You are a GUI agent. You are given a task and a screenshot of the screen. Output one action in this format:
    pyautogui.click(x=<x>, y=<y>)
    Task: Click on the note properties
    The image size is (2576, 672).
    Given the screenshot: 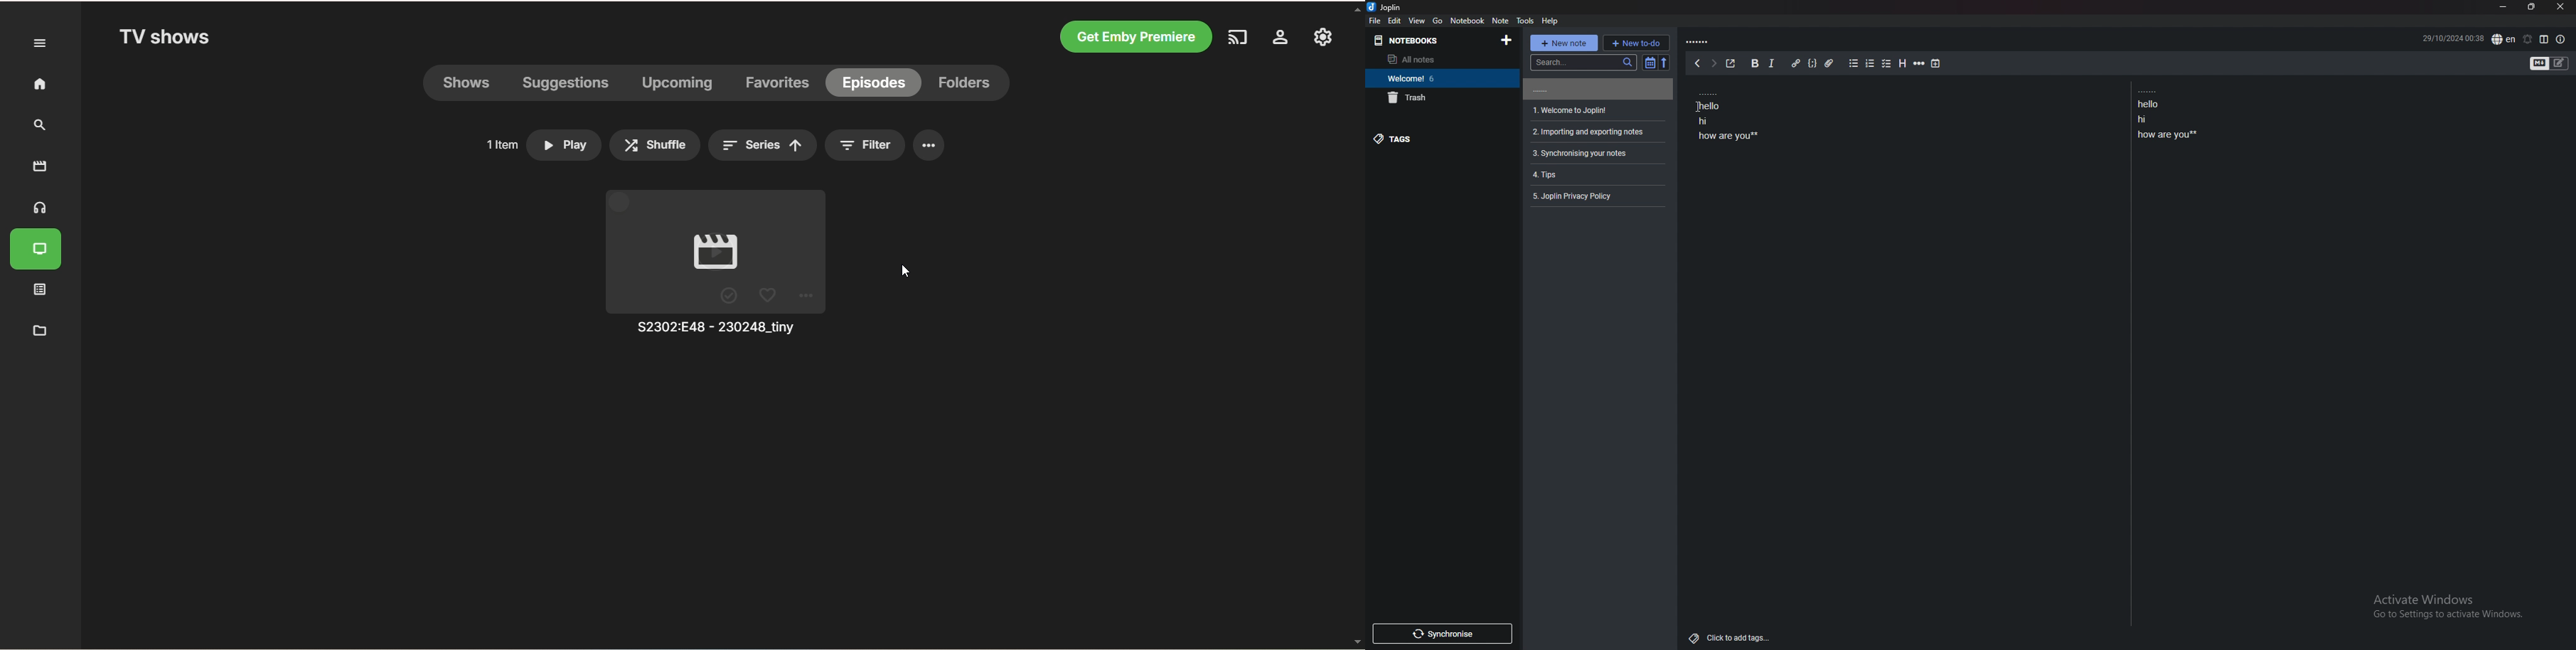 What is the action you would take?
    pyautogui.click(x=2561, y=40)
    